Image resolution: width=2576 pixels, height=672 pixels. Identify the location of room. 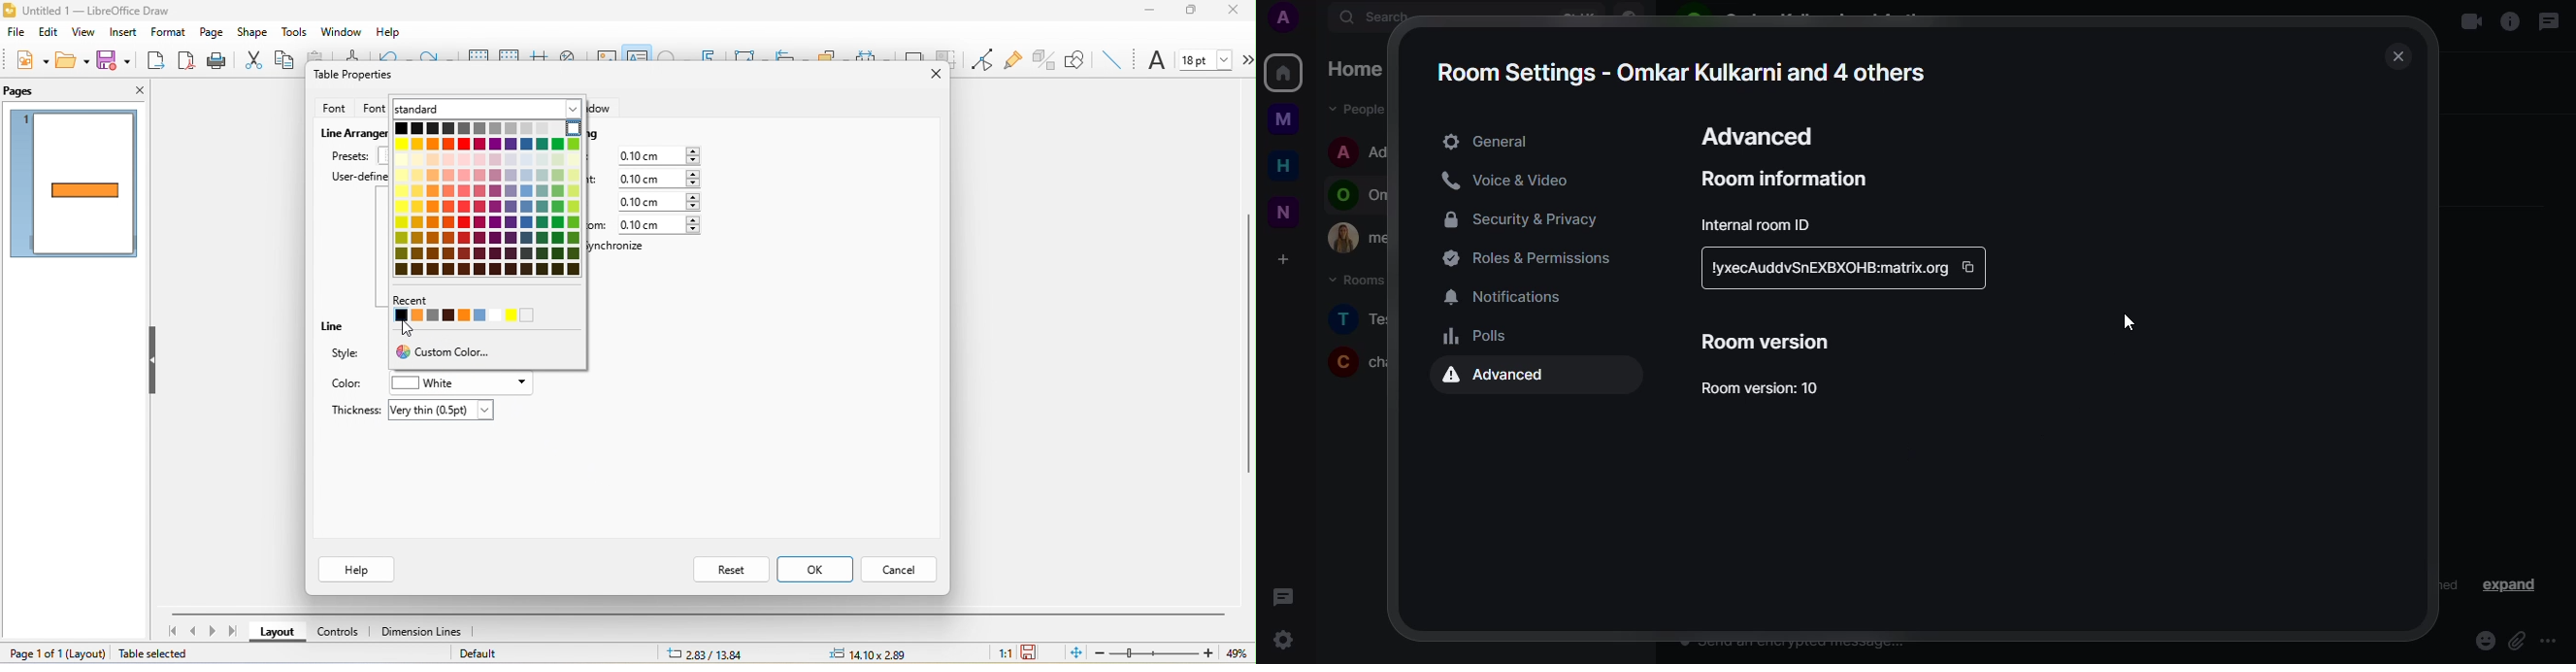
(1354, 360).